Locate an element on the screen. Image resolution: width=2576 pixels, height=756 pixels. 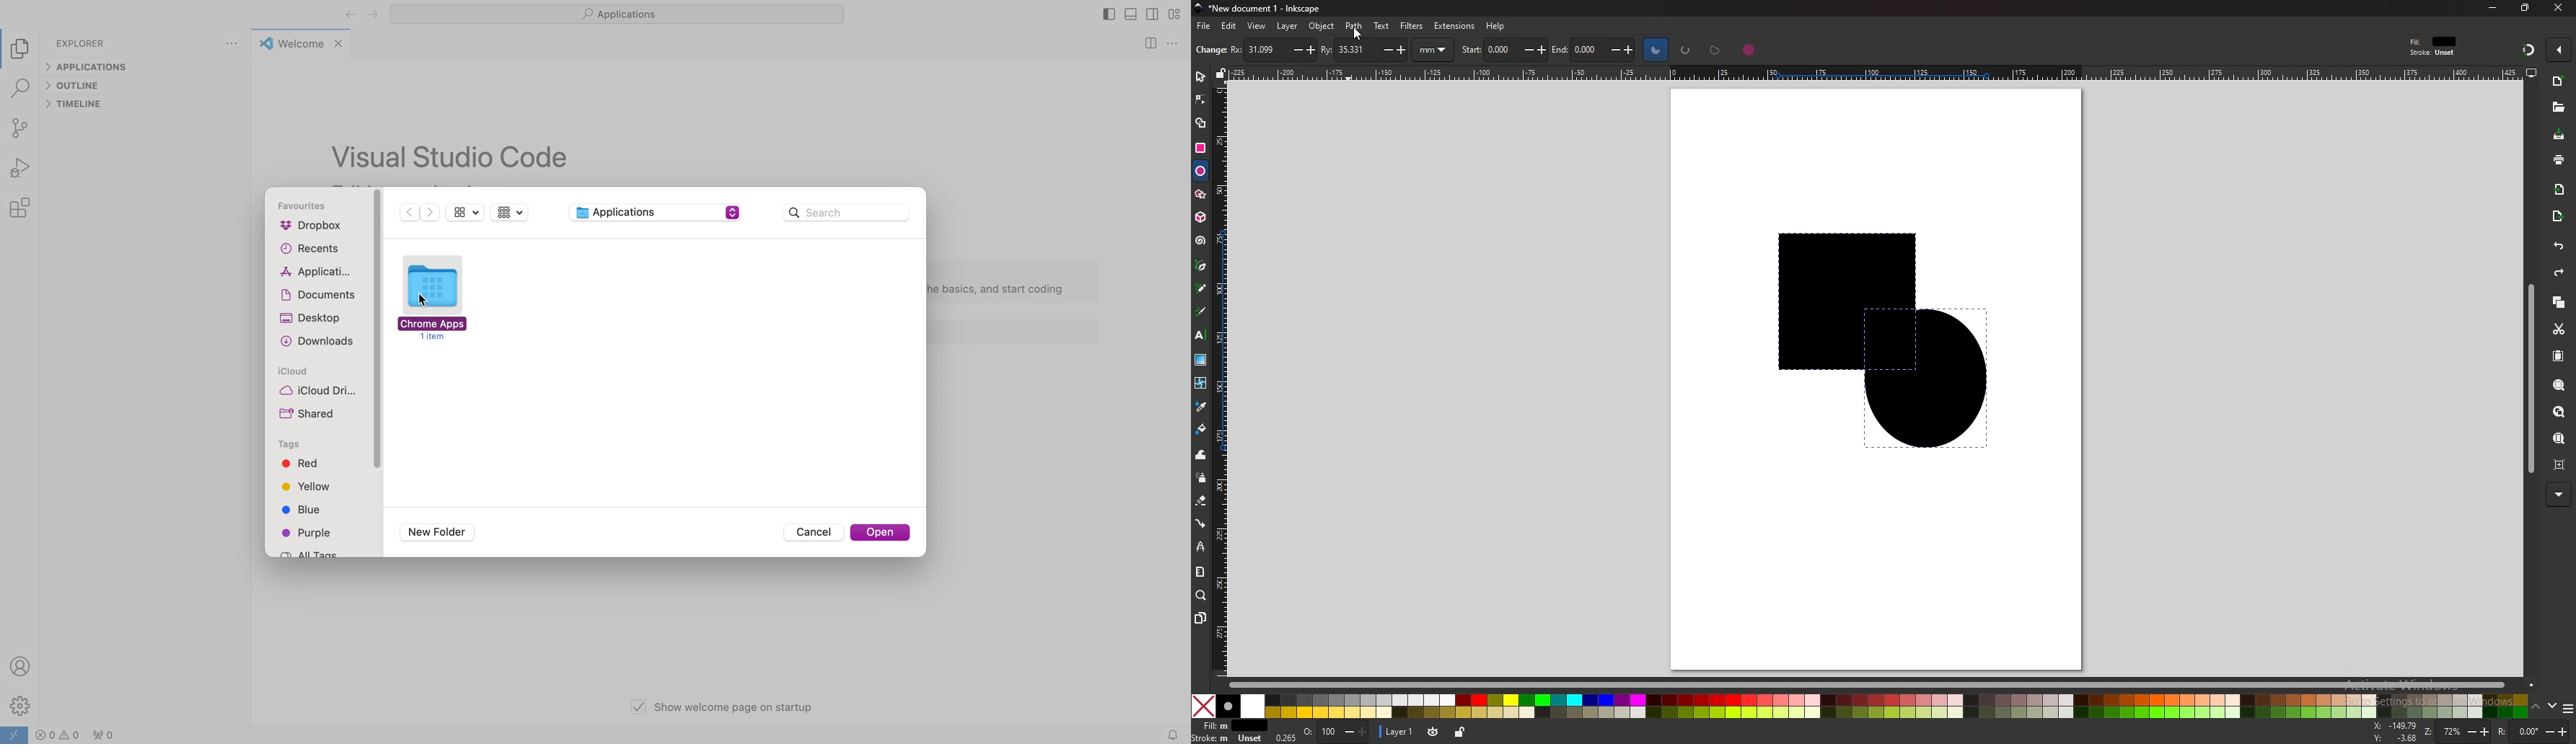
up is located at coordinates (2537, 707).